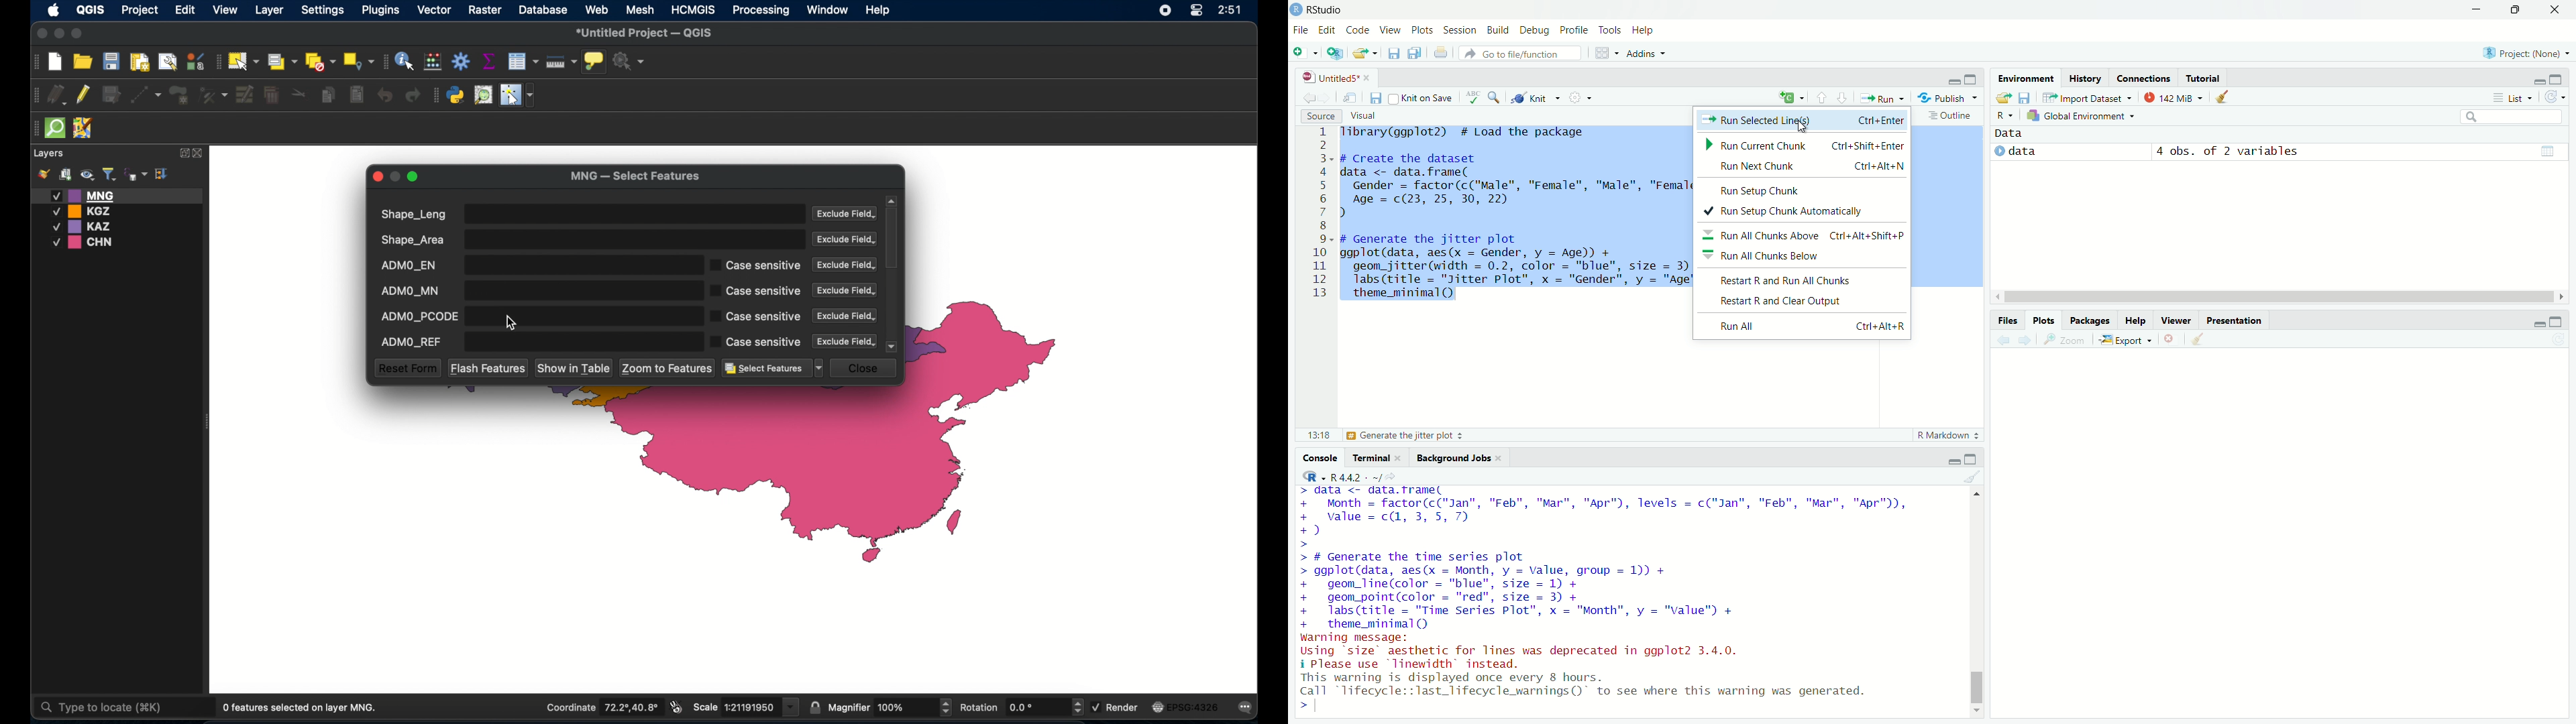 This screenshot has height=728, width=2576. What do you see at coordinates (2234, 320) in the screenshot?
I see `presentation` at bounding box center [2234, 320].